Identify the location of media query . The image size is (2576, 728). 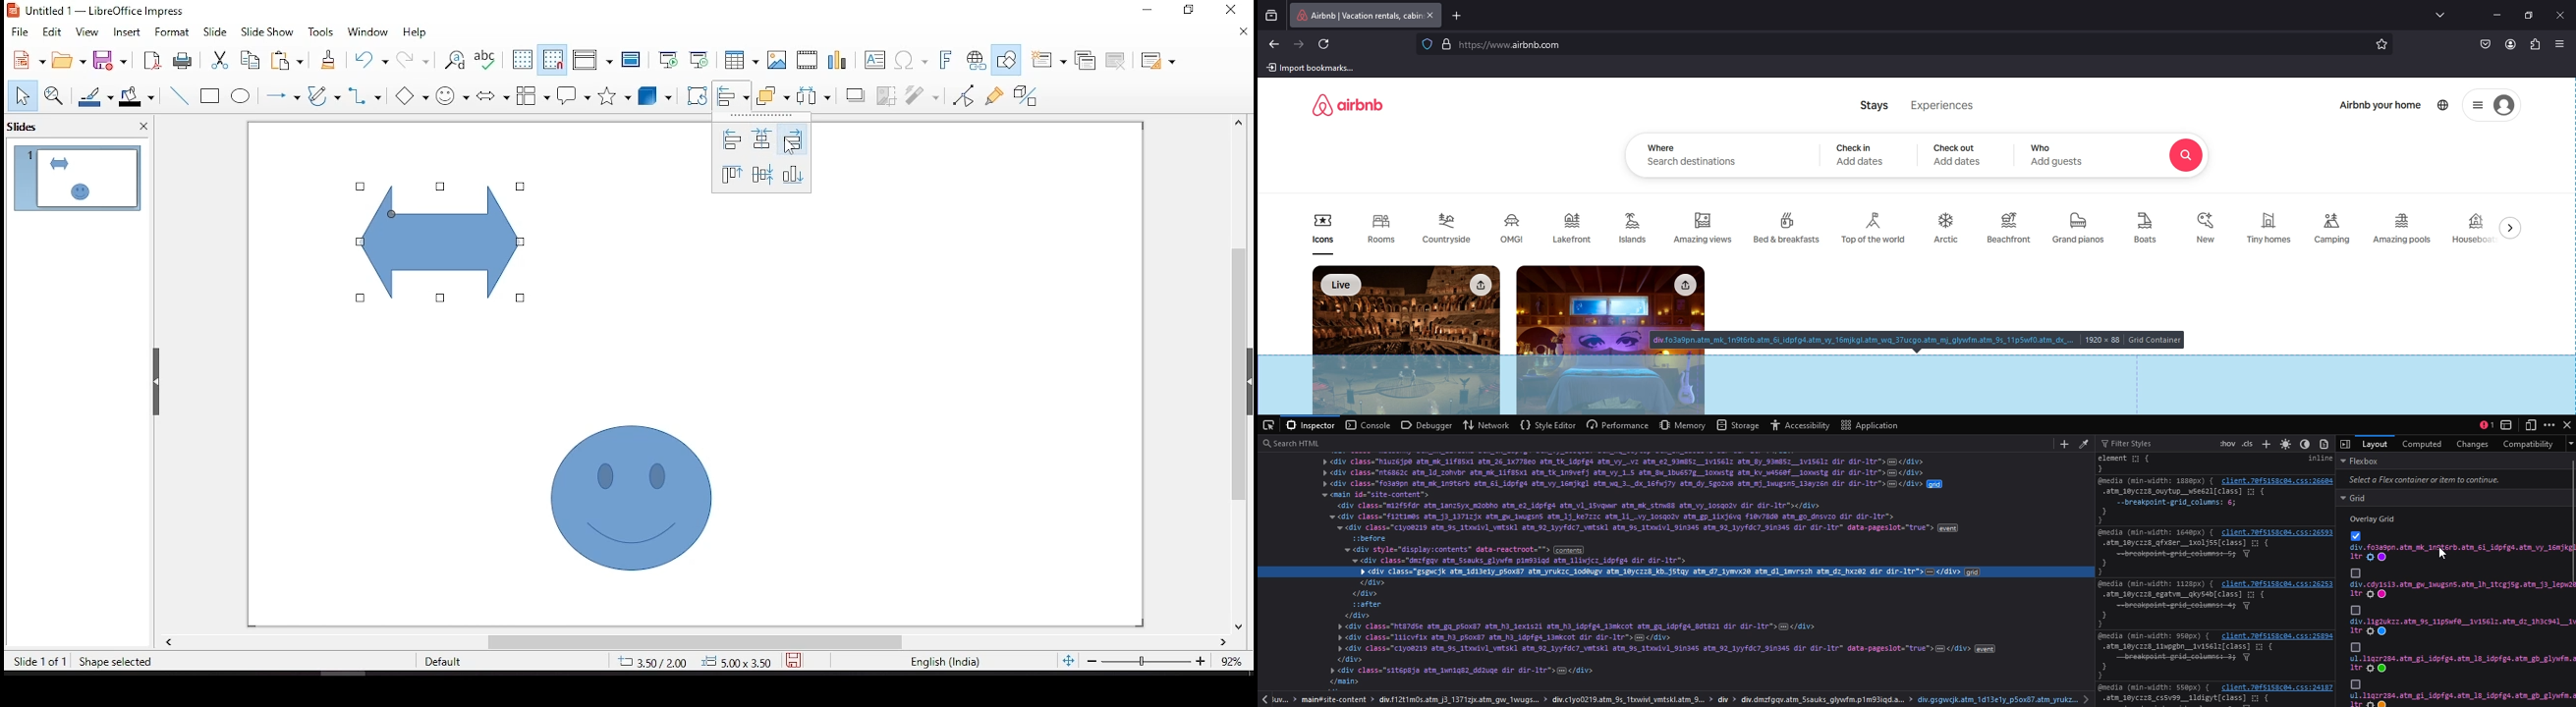
(2153, 480).